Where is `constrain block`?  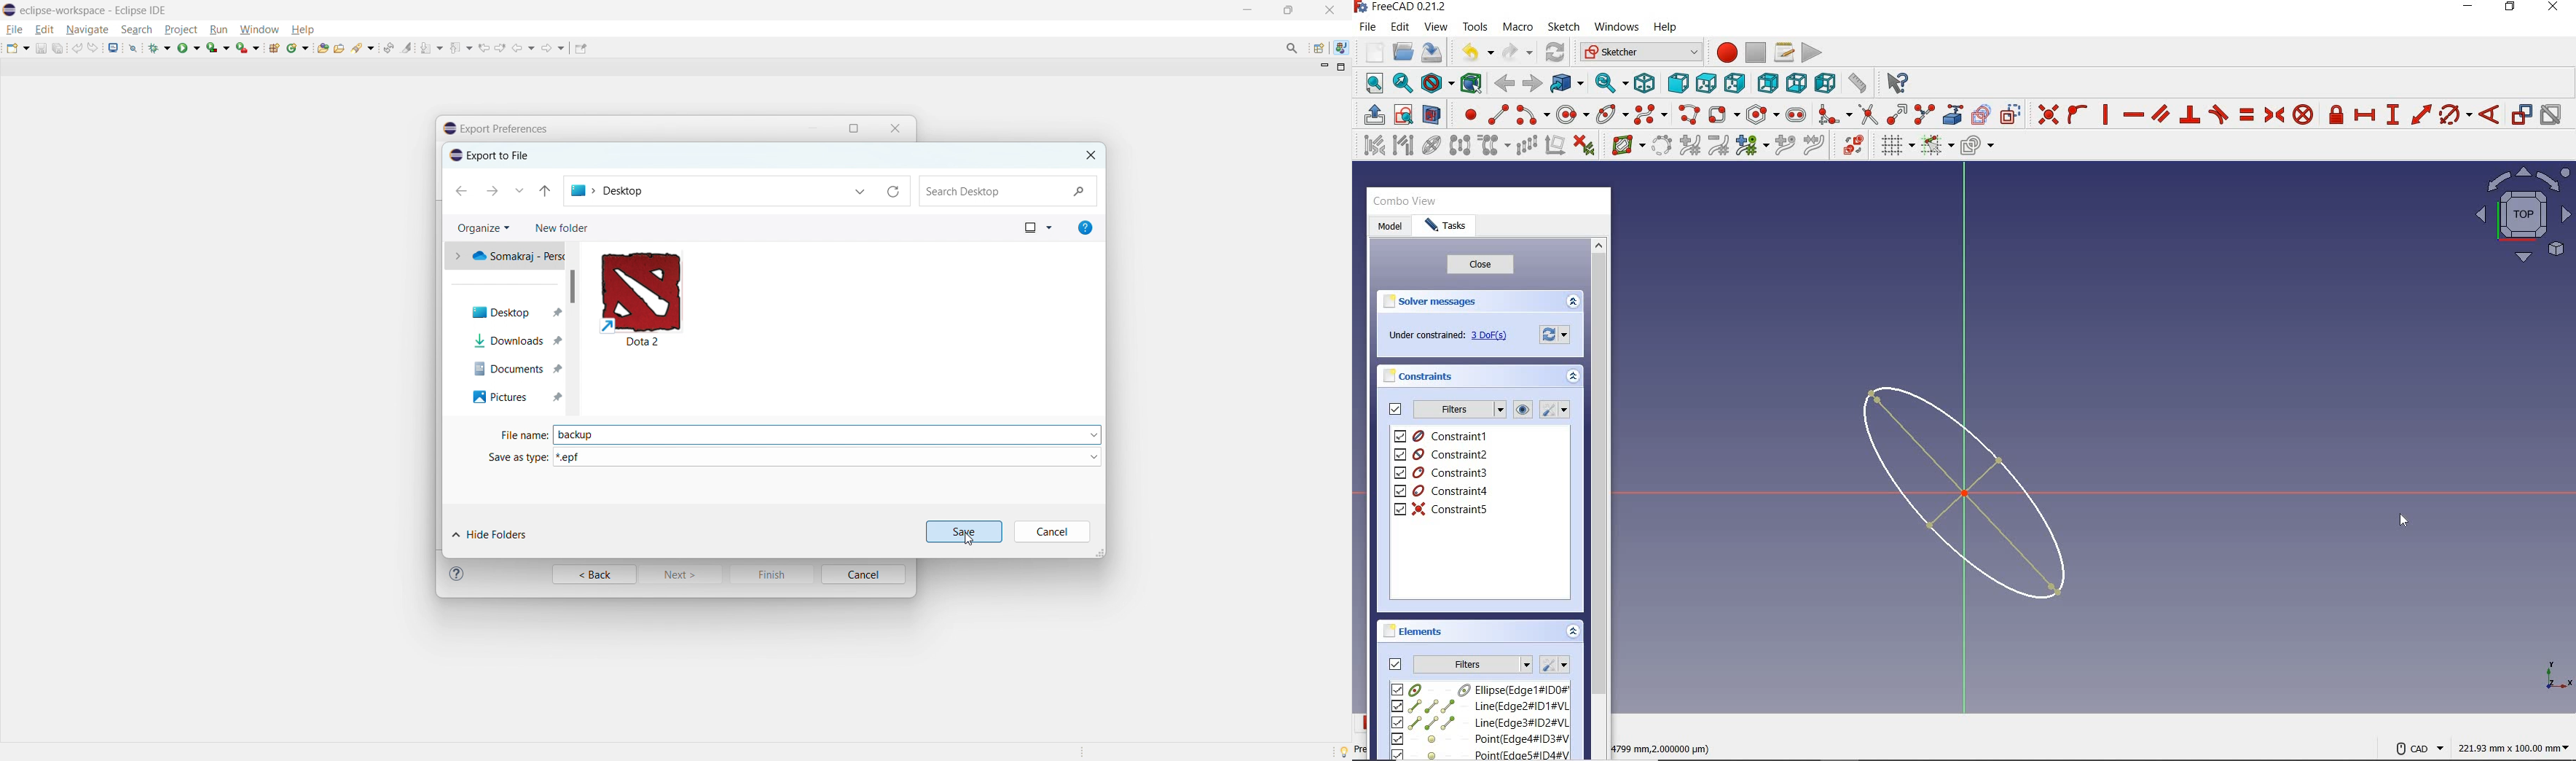 constrain block is located at coordinates (2302, 114).